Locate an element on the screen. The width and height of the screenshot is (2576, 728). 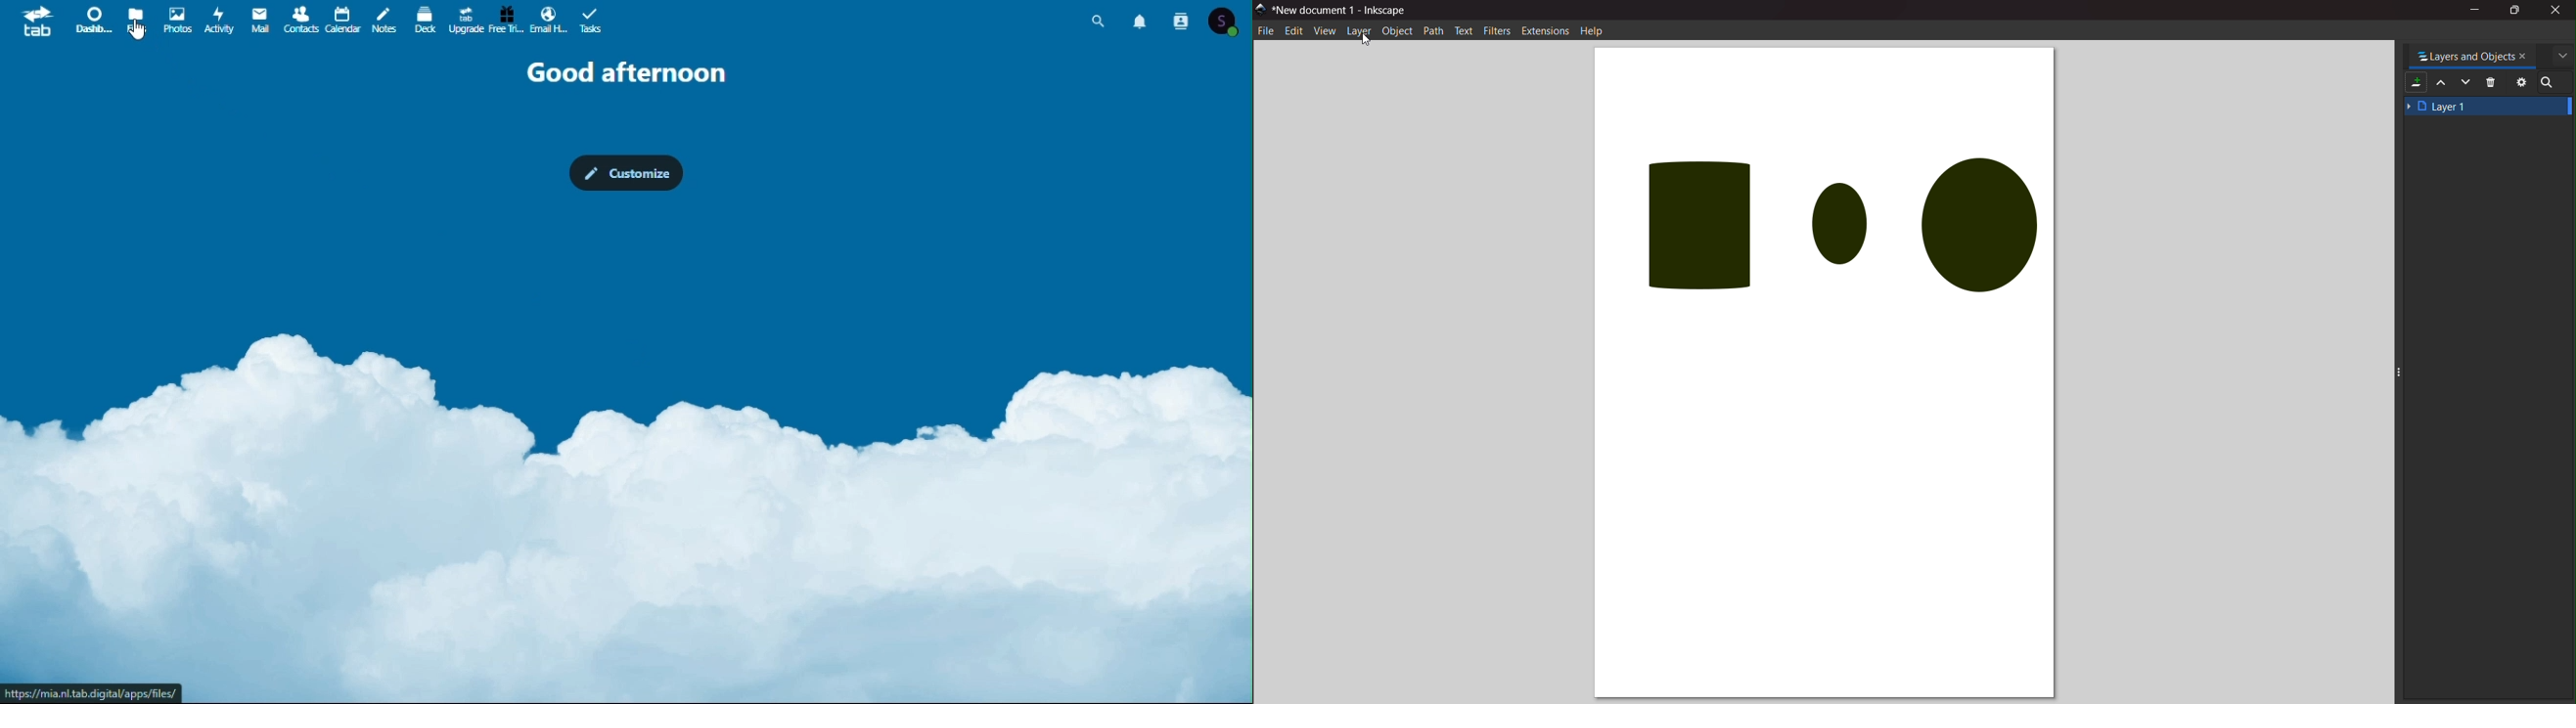
Free trial is located at coordinates (505, 20).